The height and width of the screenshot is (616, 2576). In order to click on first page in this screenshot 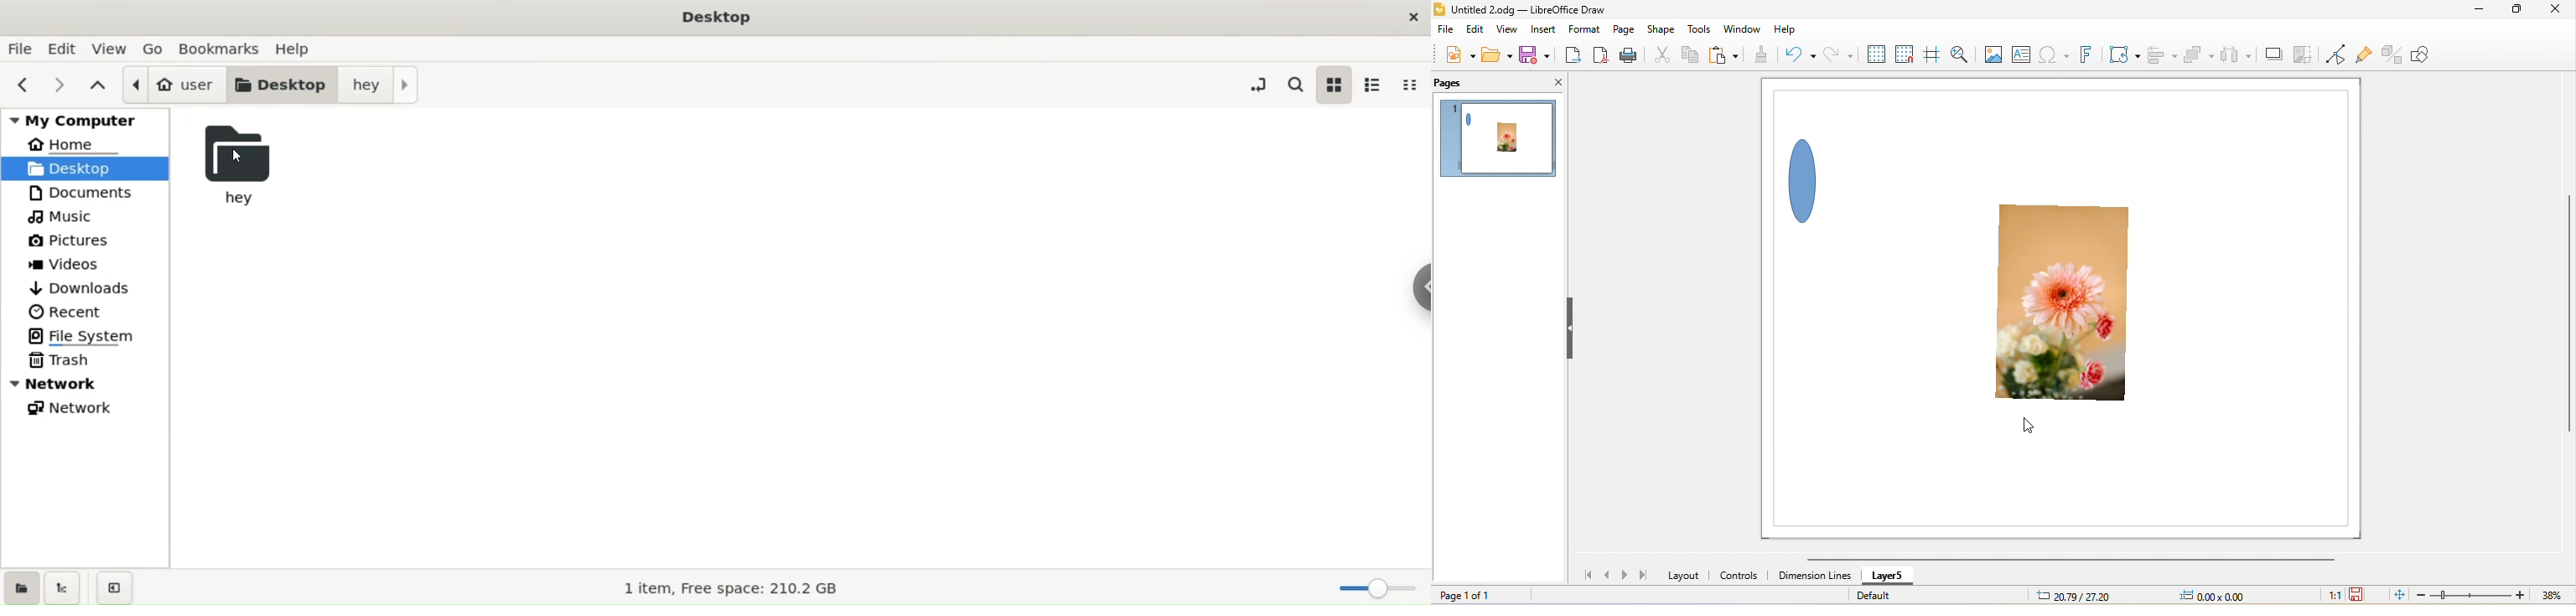, I will do `click(1583, 574)`.